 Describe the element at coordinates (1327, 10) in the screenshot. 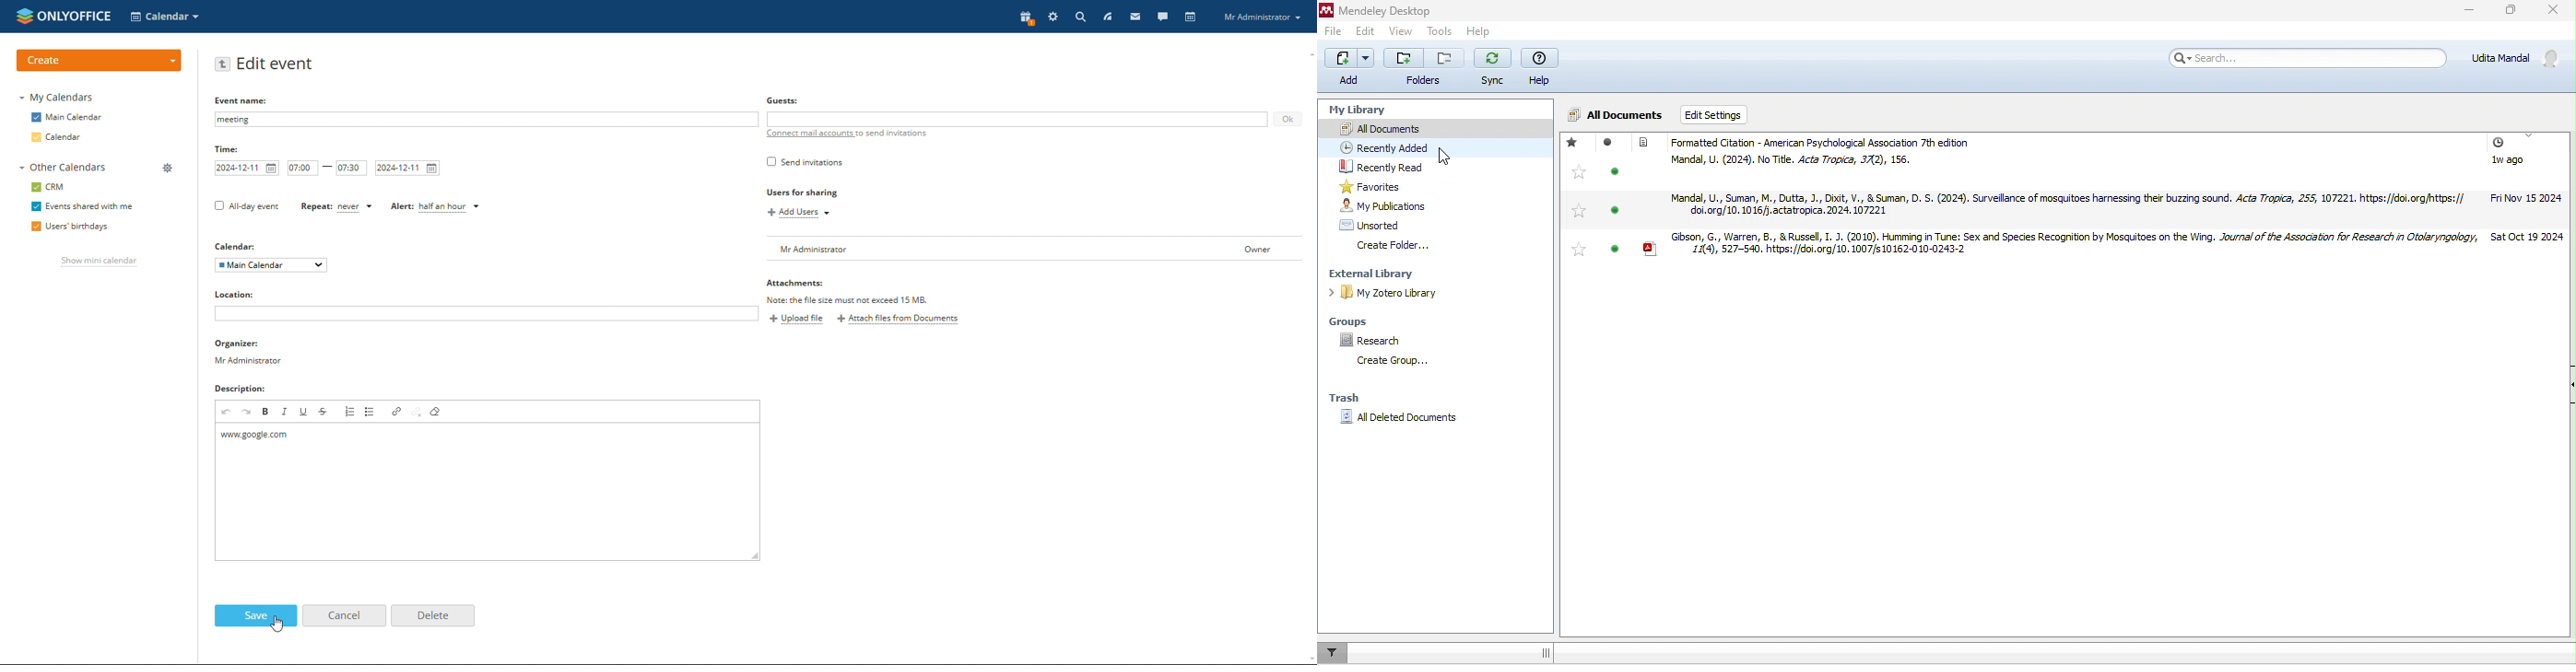

I see `mendeley logo` at that location.